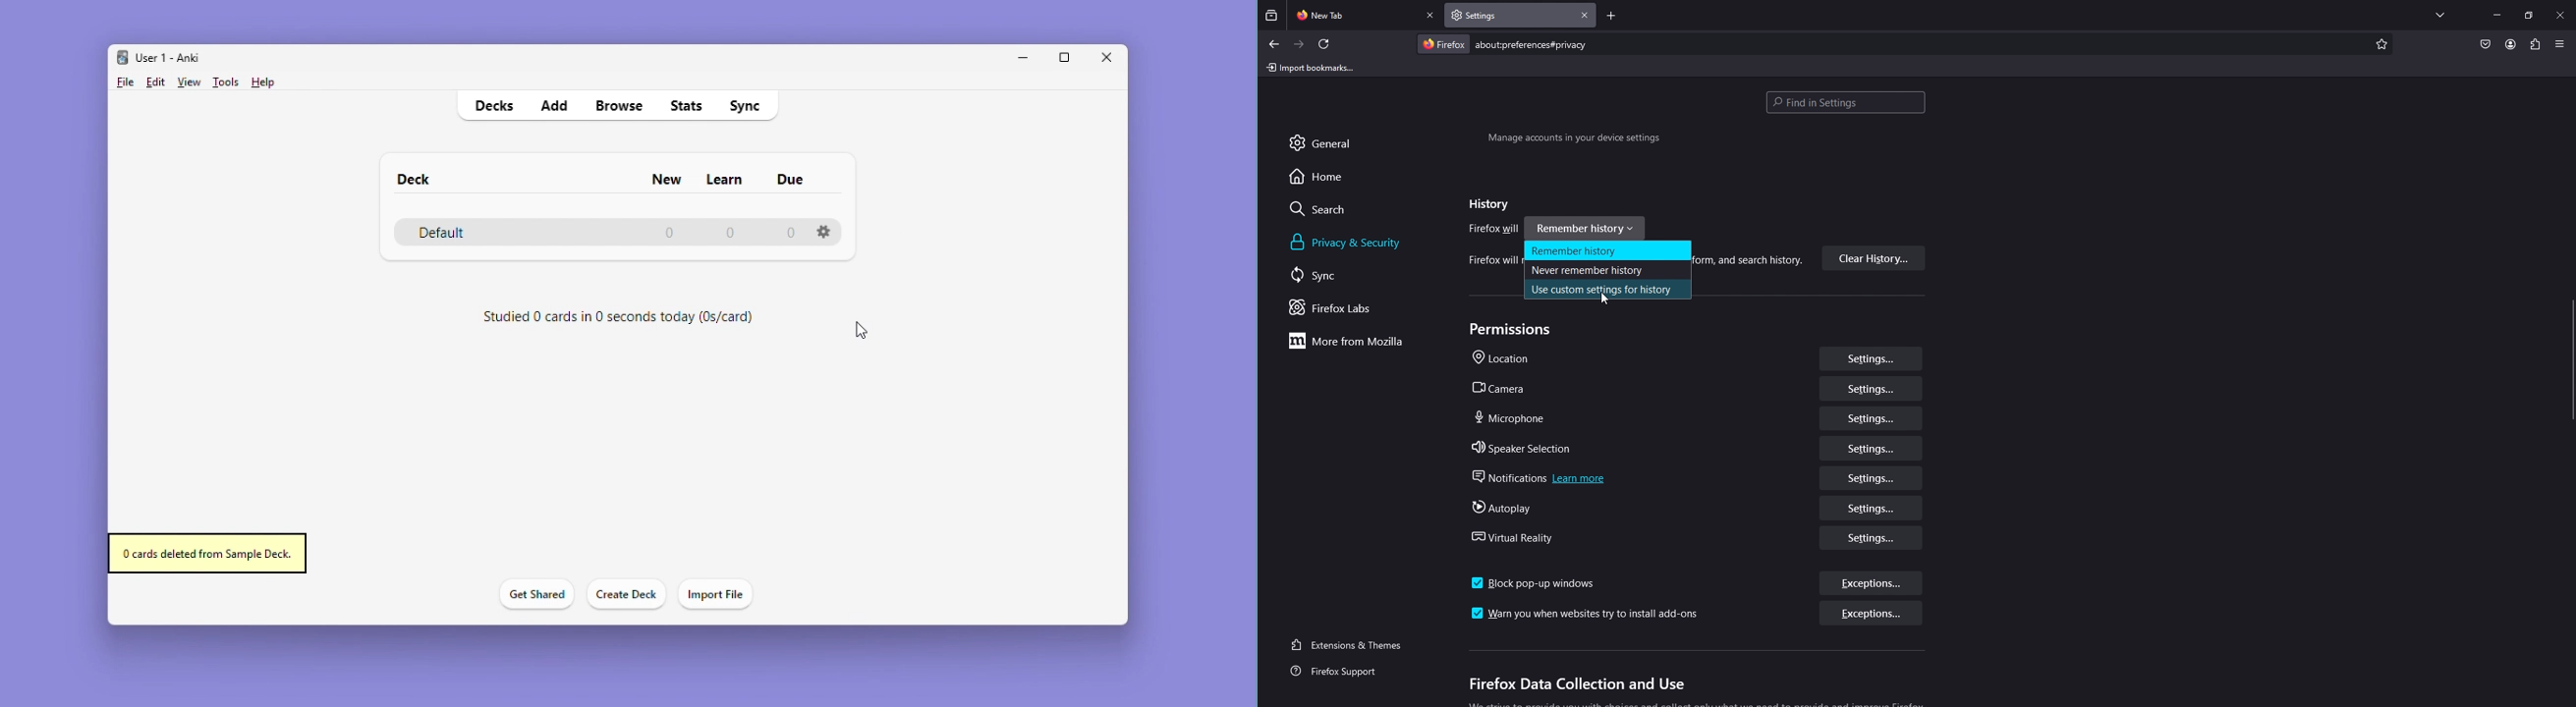 The image size is (2576, 728). Describe the element at coordinates (1273, 15) in the screenshot. I see `recent browsing` at that location.